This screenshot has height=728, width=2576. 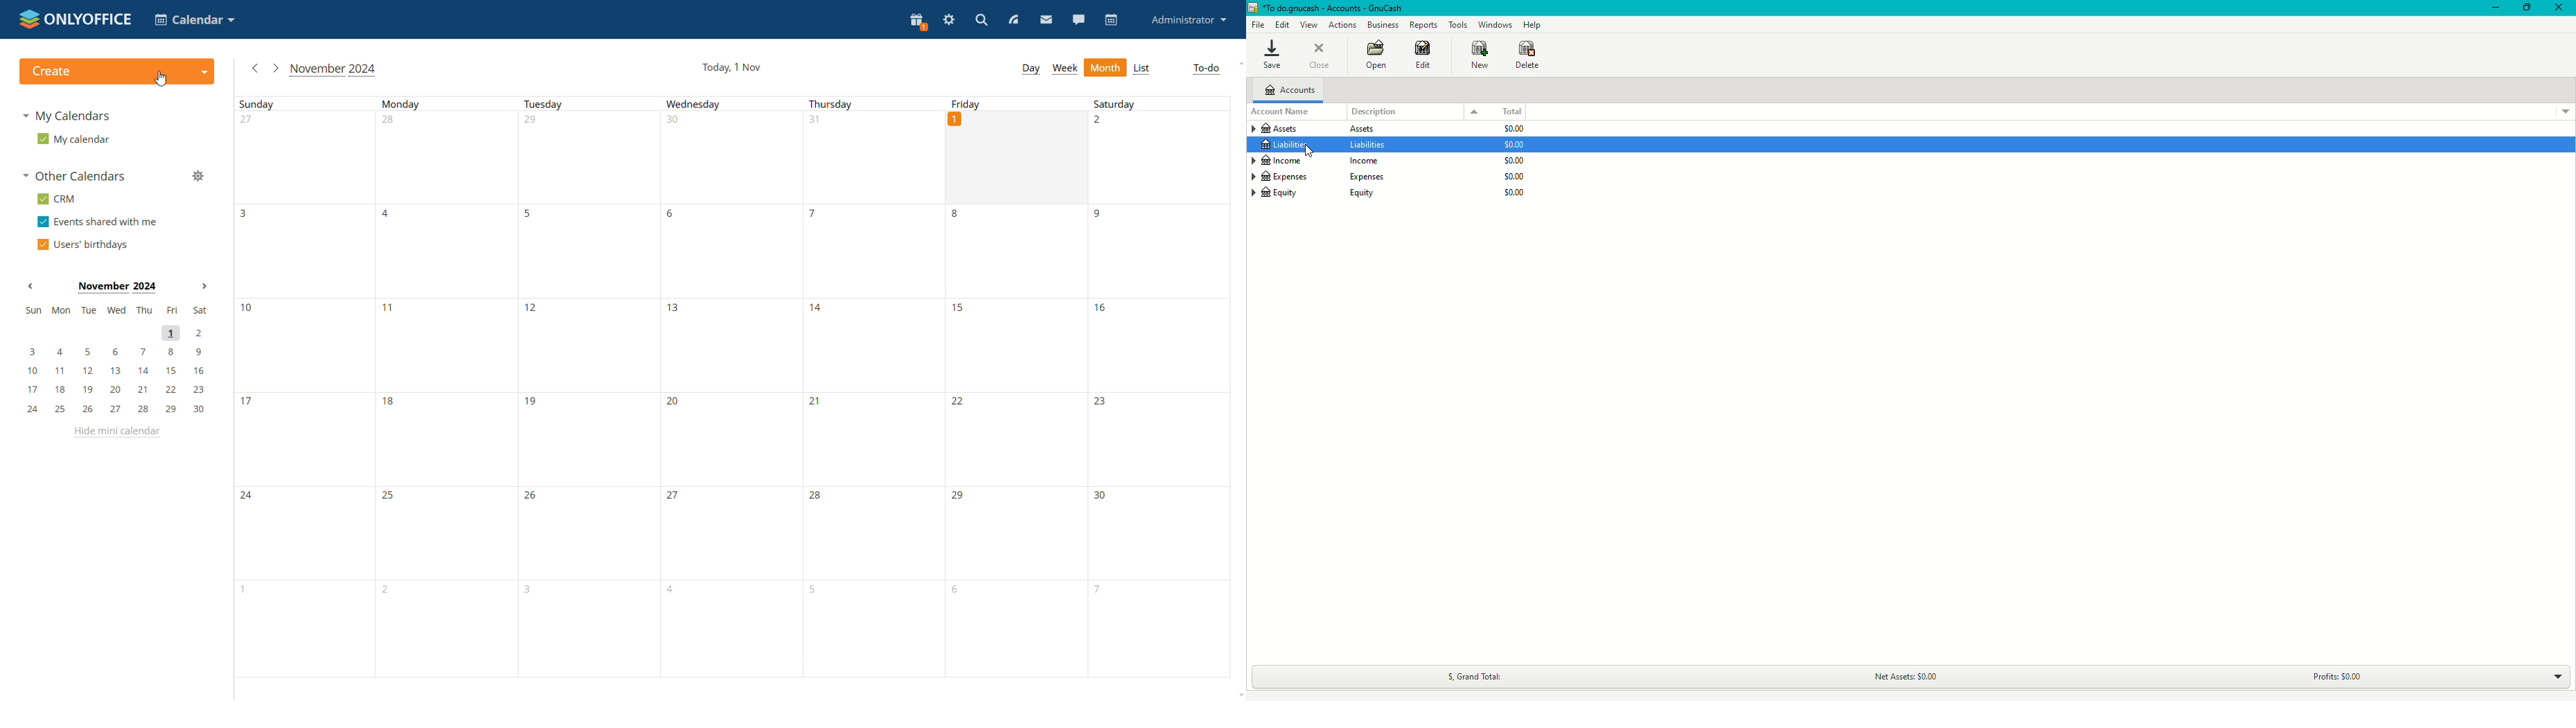 I want to click on New, so click(x=1477, y=56).